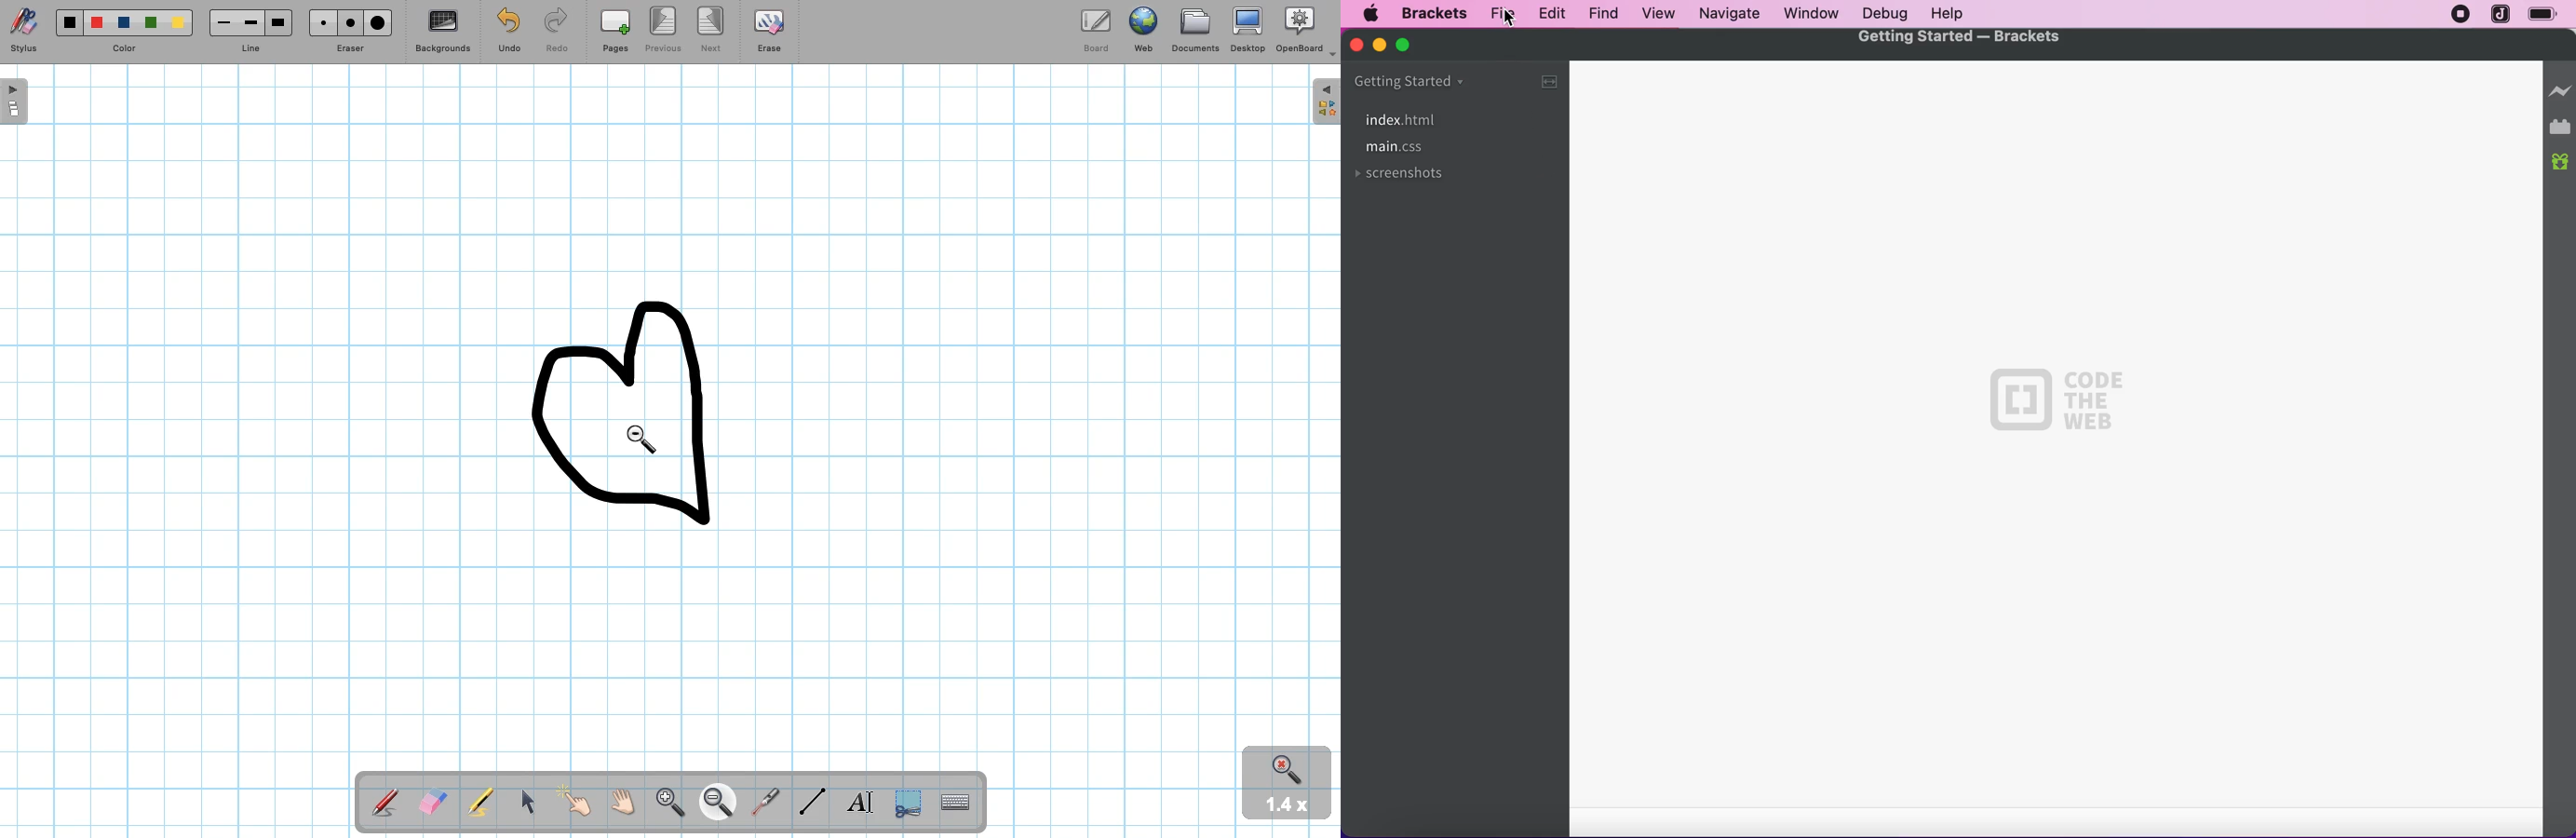 The width and height of the screenshot is (2576, 840). What do you see at coordinates (1369, 15) in the screenshot?
I see `mac logo` at bounding box center [1369, 15].